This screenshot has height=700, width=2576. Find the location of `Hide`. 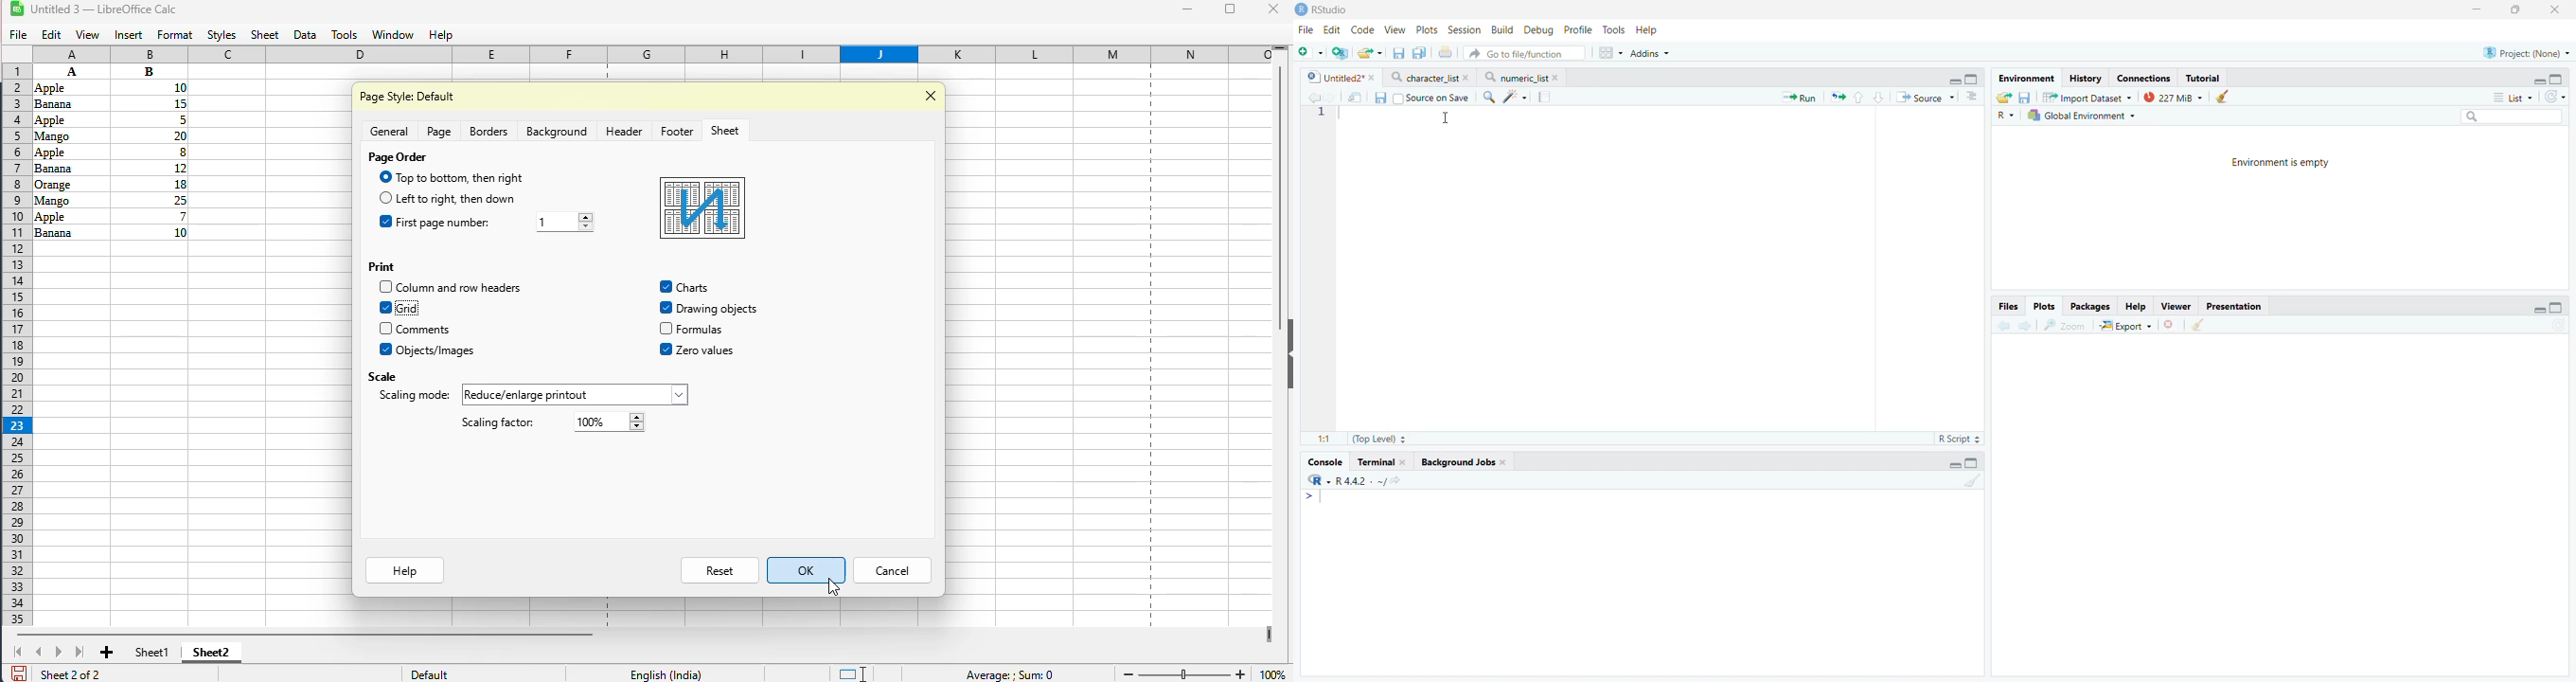

Hide is located at coordinates (1953, 465).